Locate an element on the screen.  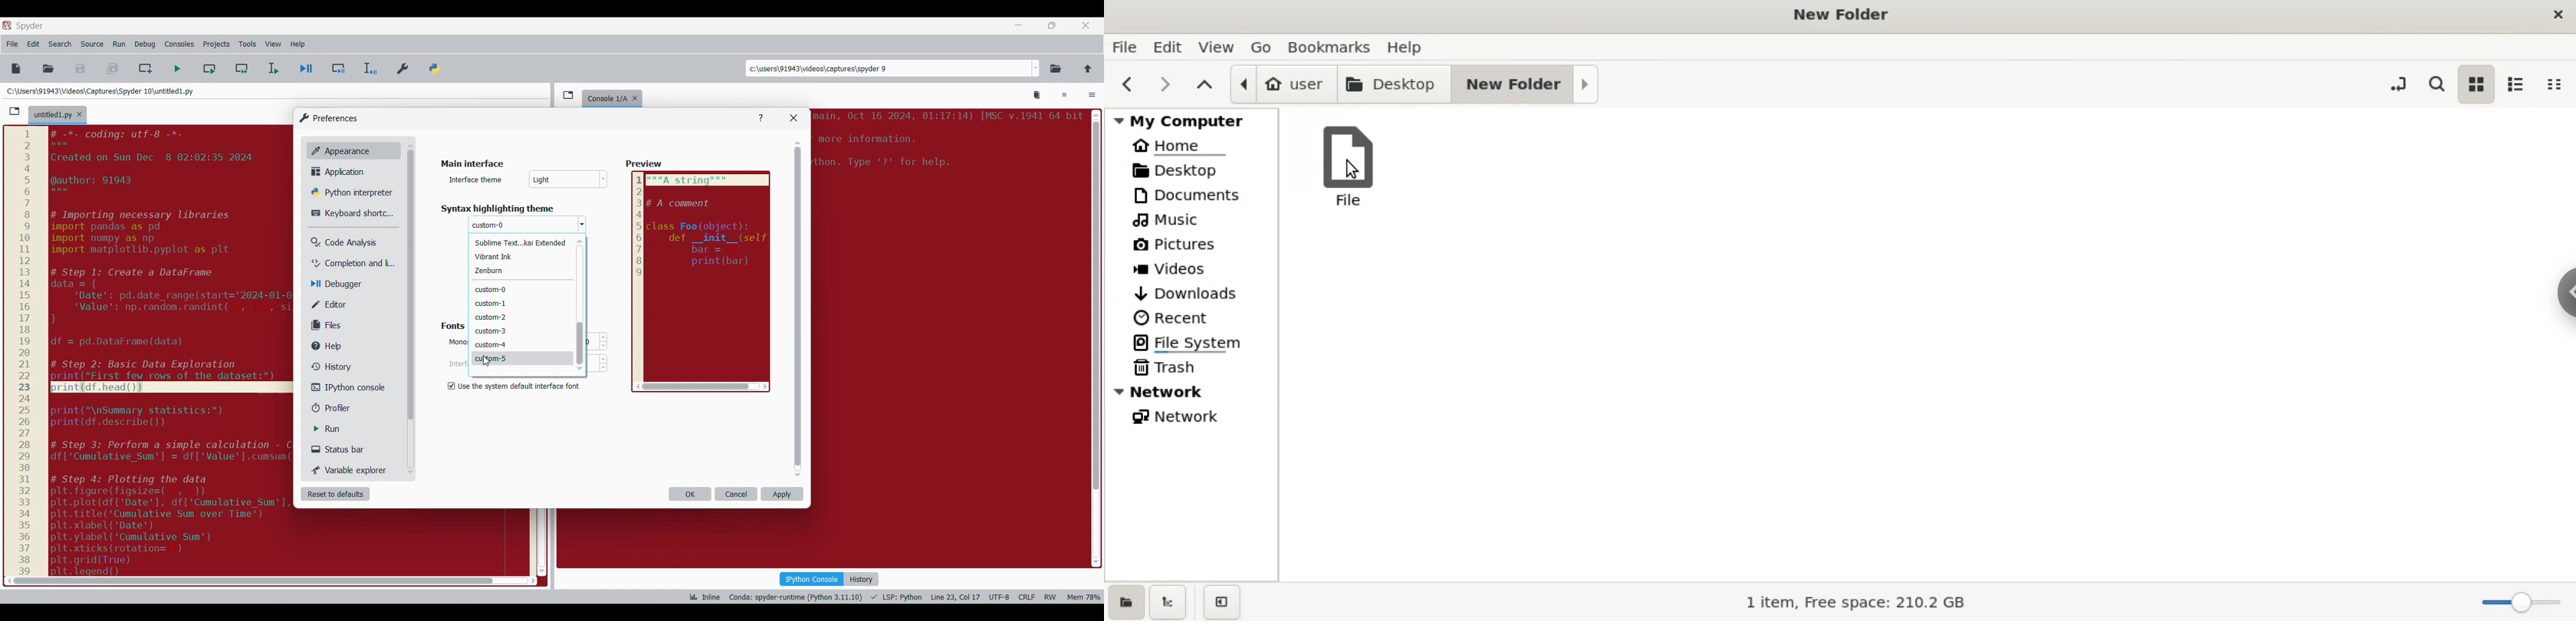
Run selection/current line is located at coordinates (273, 68).